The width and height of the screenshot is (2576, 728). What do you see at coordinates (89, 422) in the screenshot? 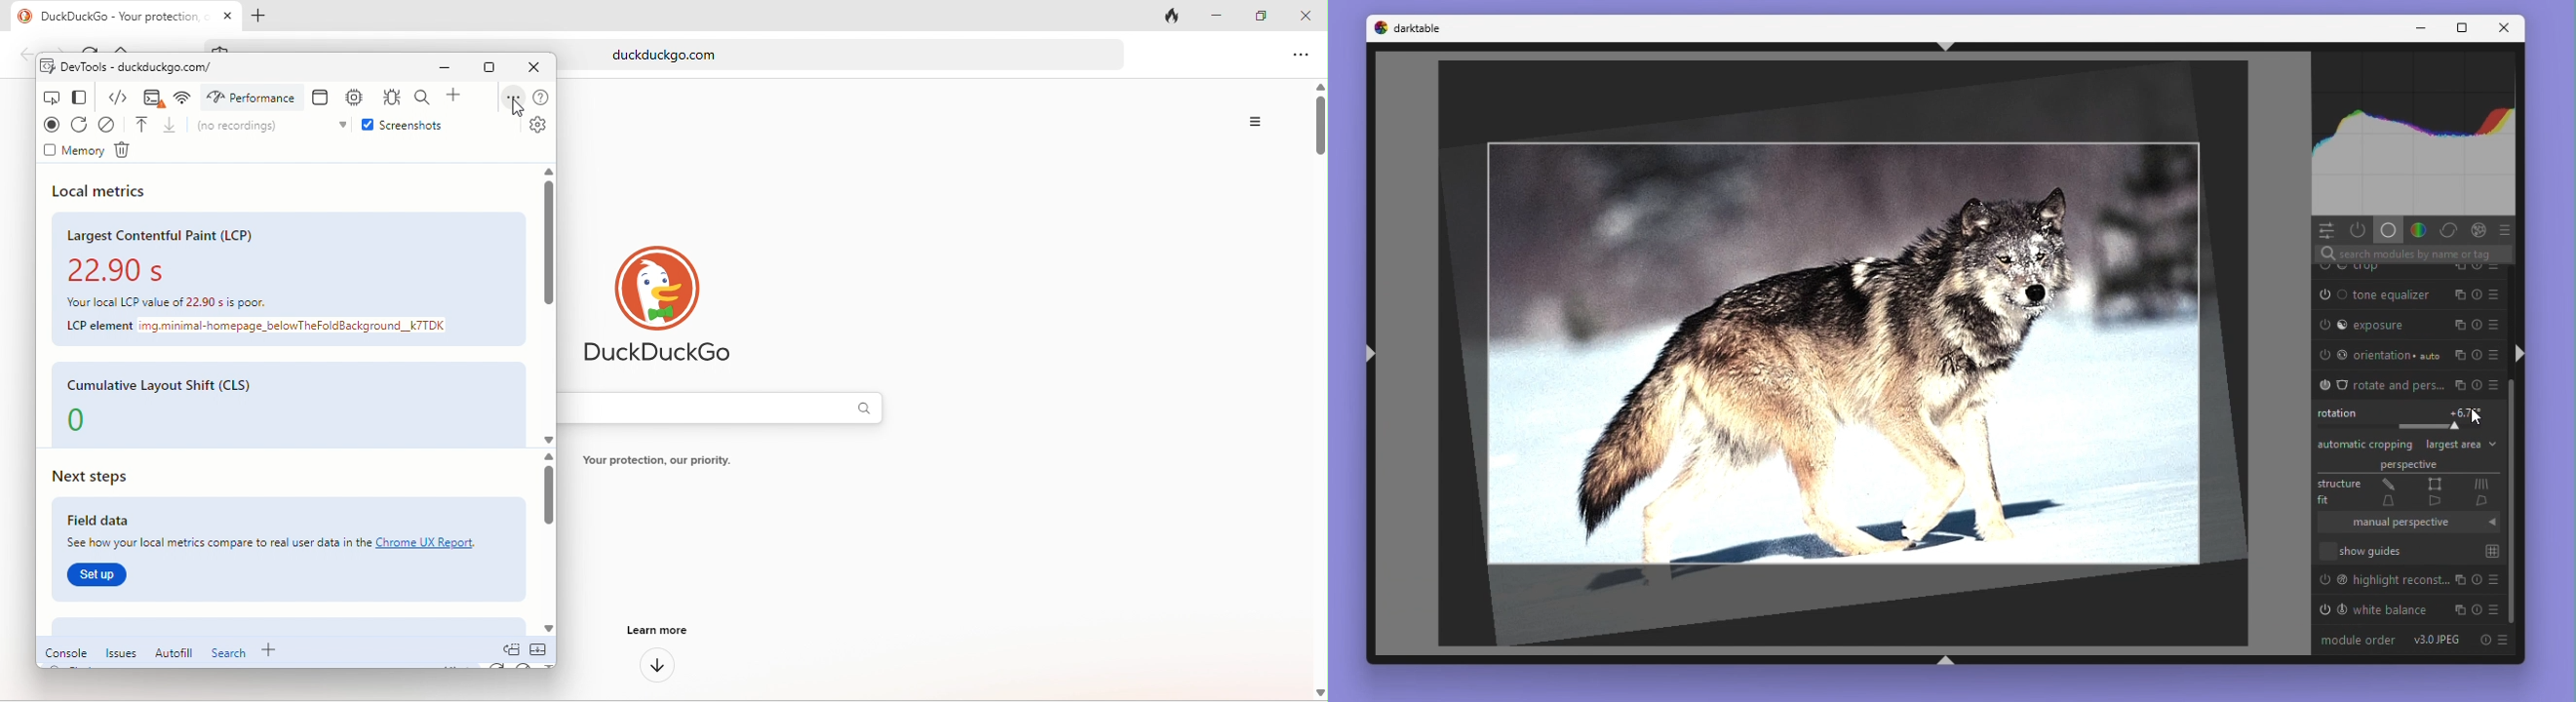
I see `0` at bounding box center [89, 422].